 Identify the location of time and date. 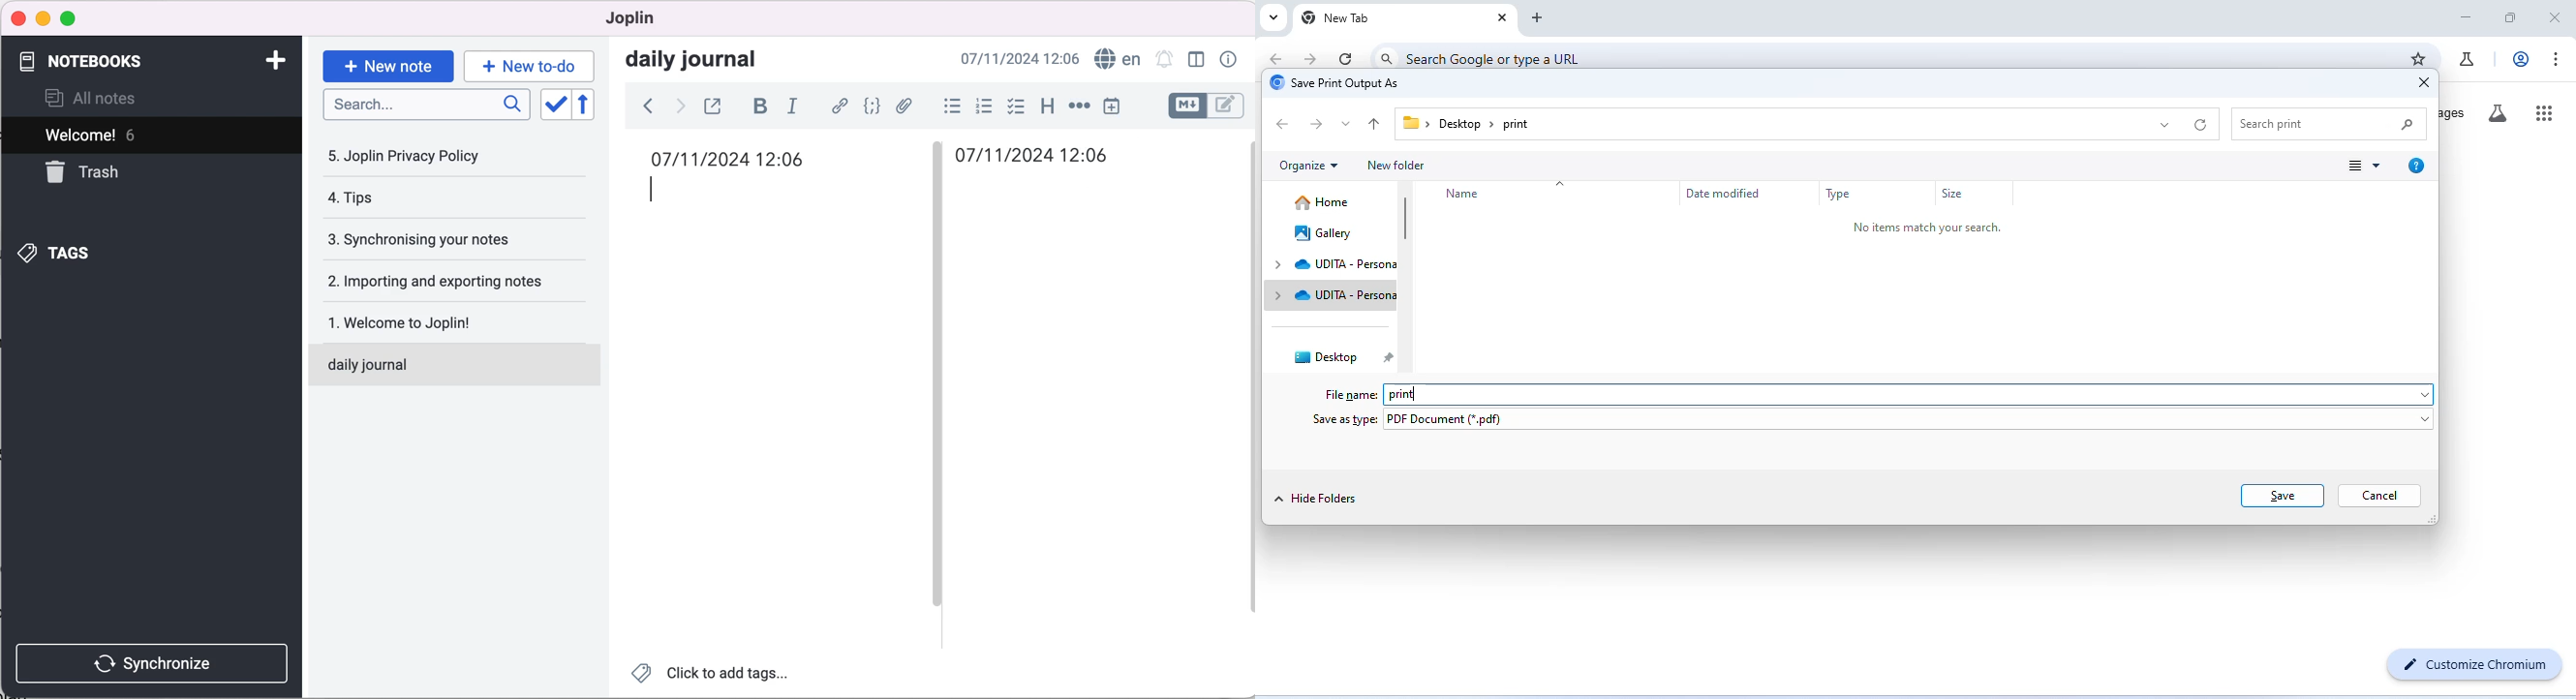
(1044, 155).